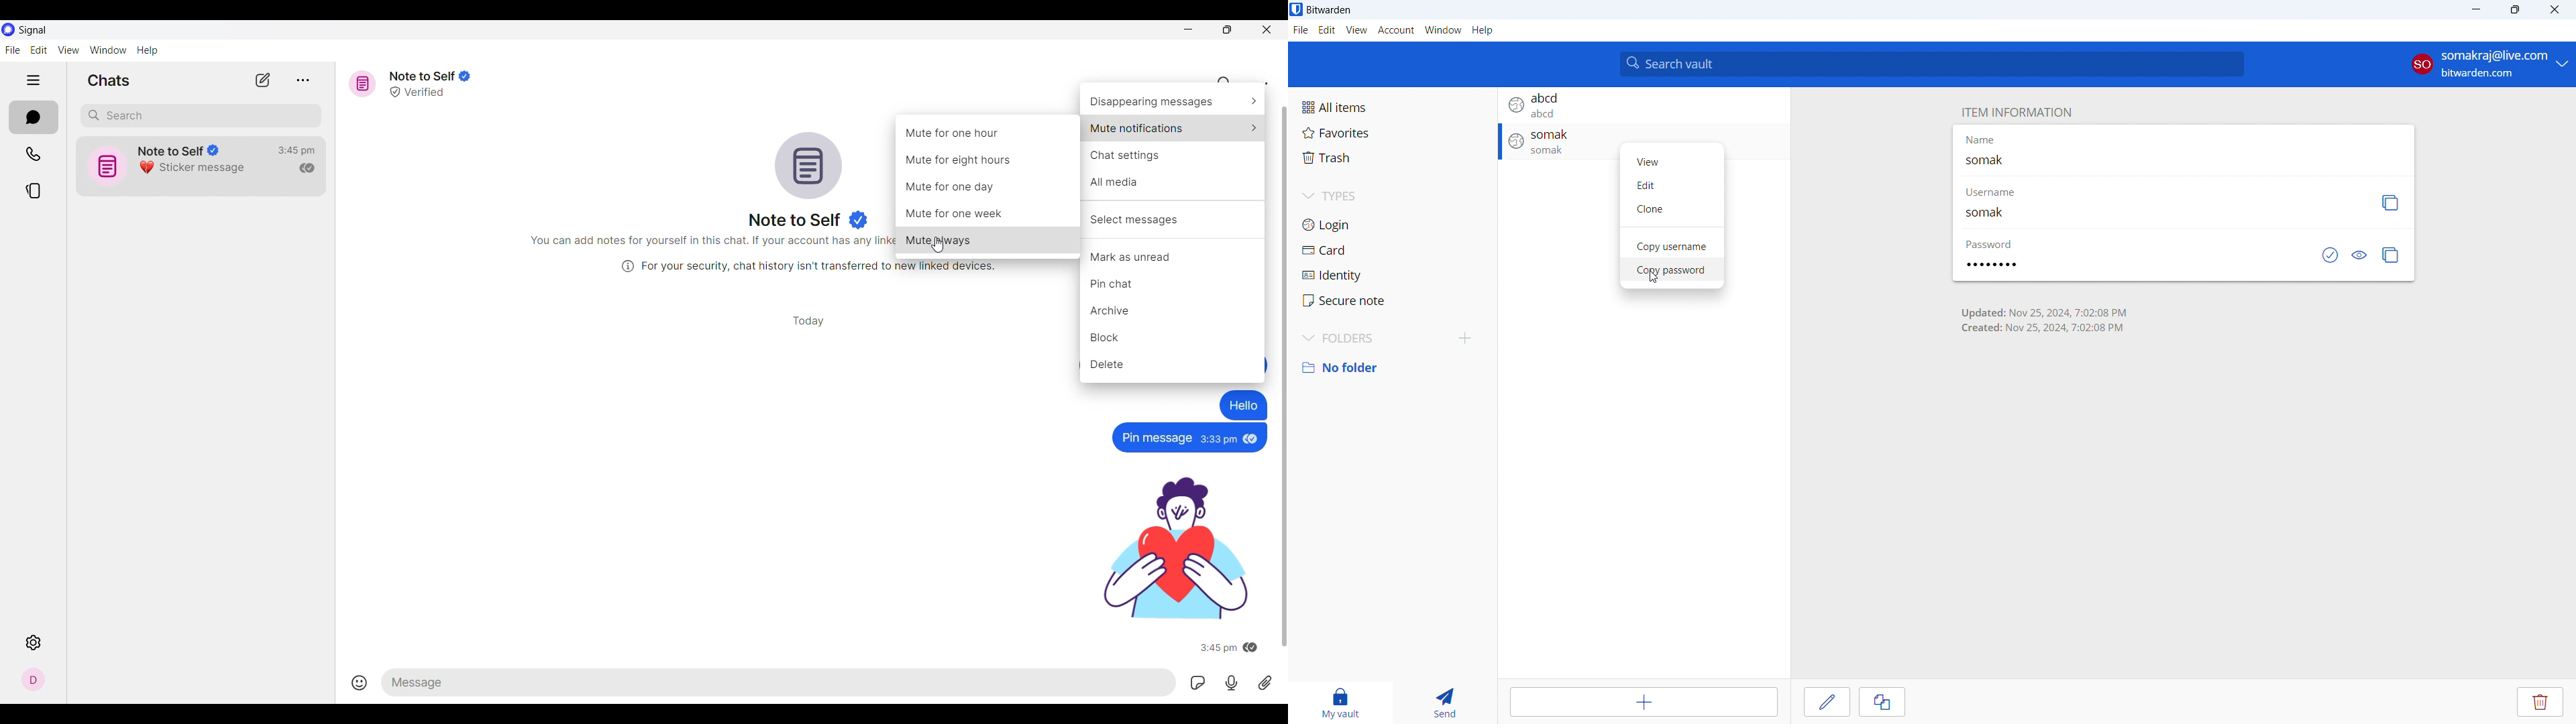 Image resolution: width=2576 pixels, height=728 pixels. I want to click on Stories, so click(34, 191).